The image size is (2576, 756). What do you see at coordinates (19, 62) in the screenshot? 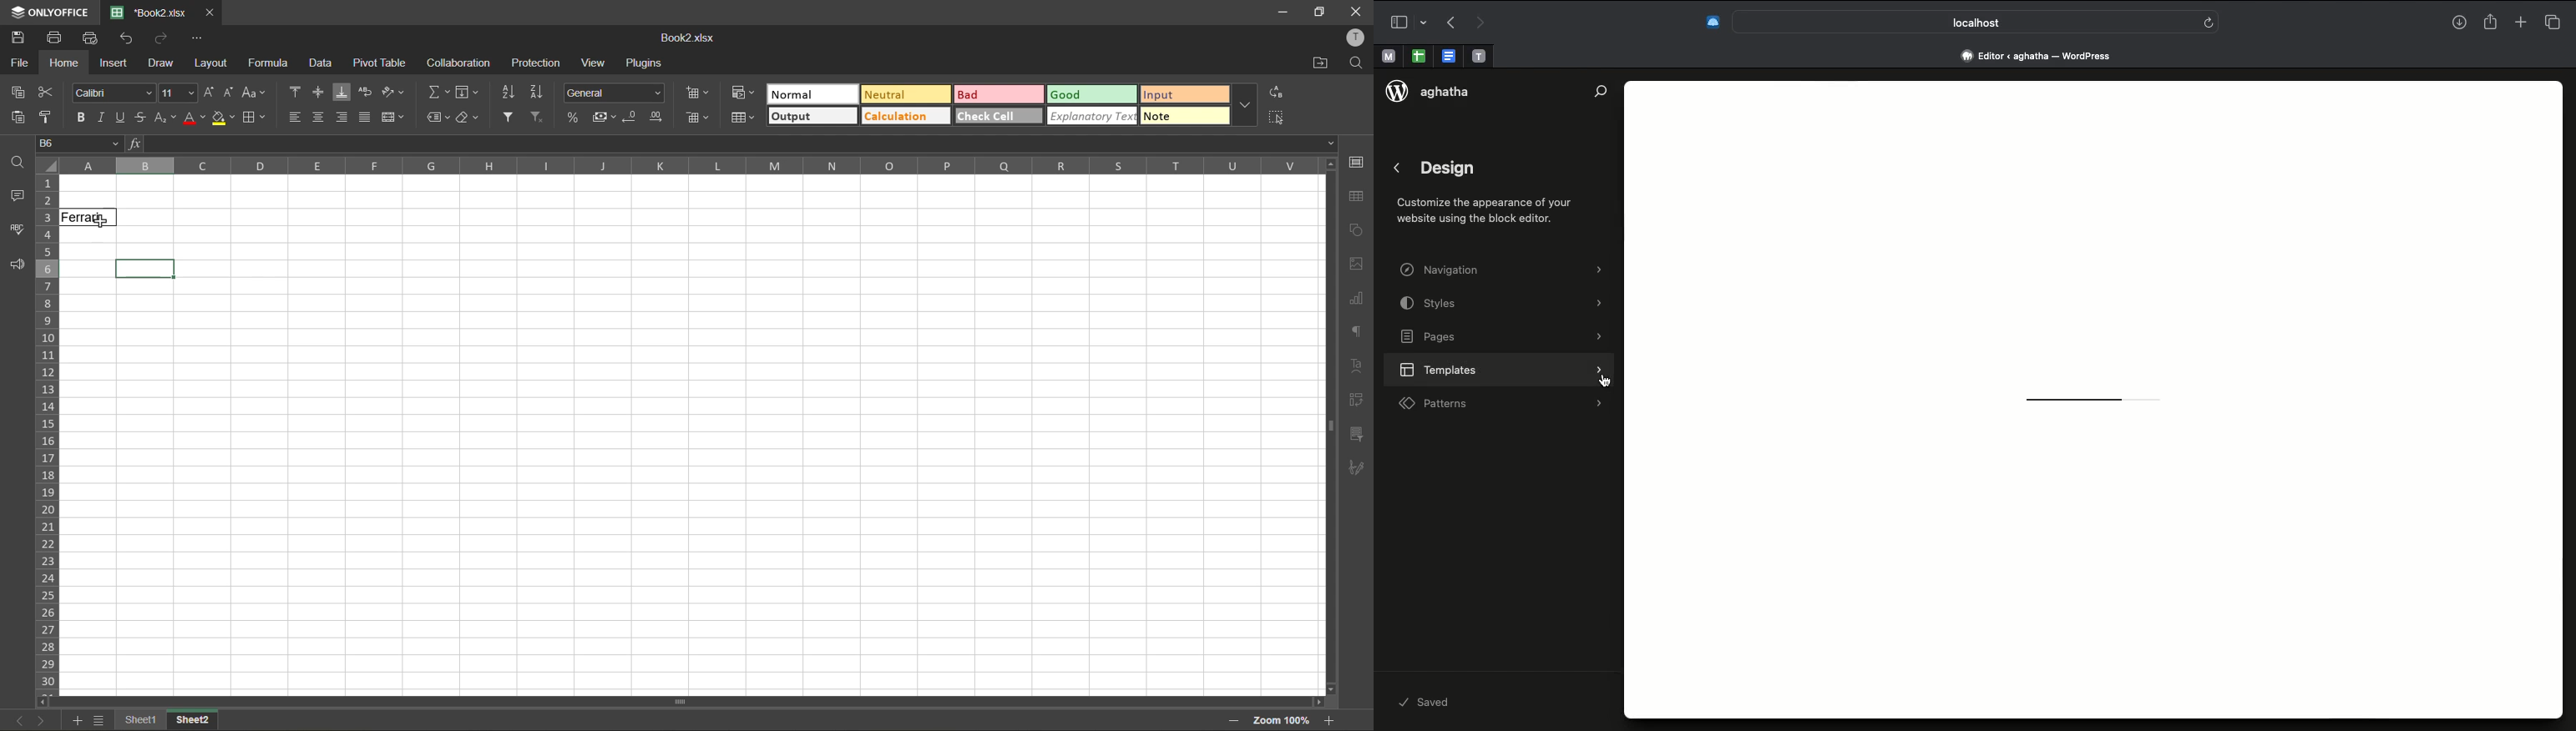
I see `file` at bounding box center [19, 62].